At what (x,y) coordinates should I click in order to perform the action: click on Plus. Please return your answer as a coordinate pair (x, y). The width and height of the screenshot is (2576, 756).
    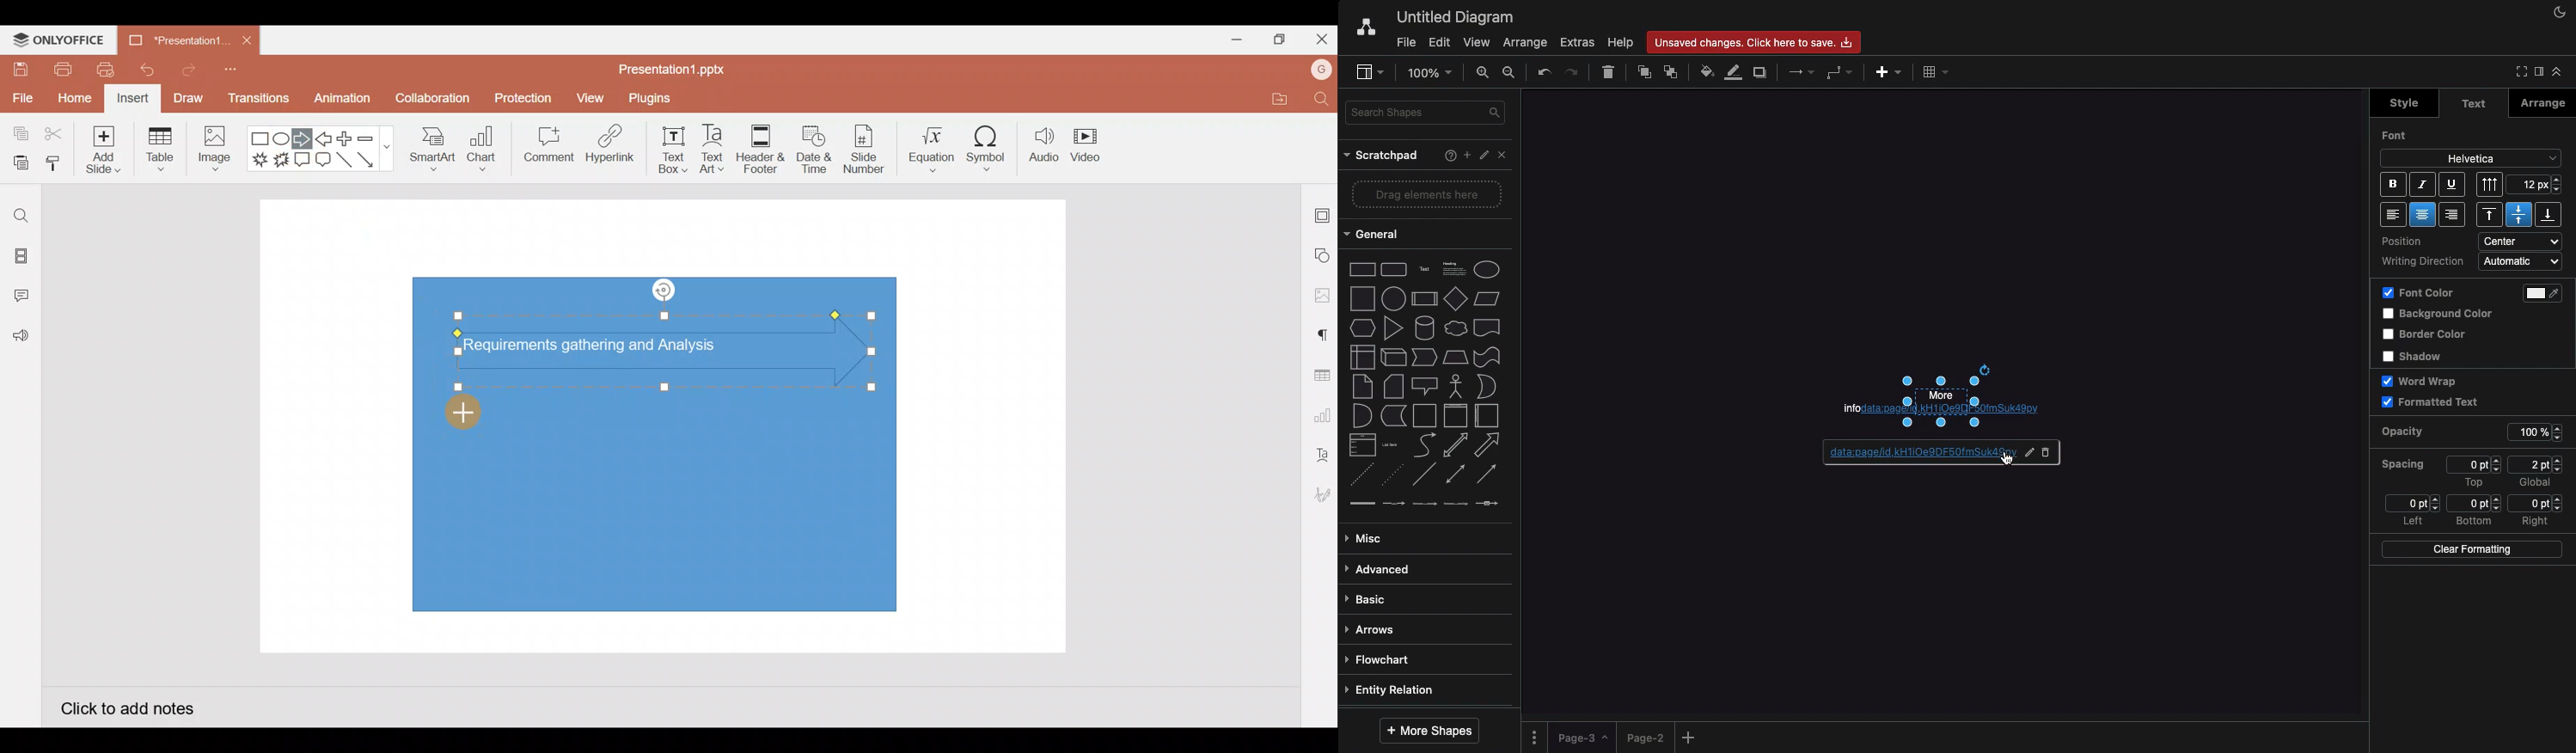
    Looking at the image, I should click on (348, 139).